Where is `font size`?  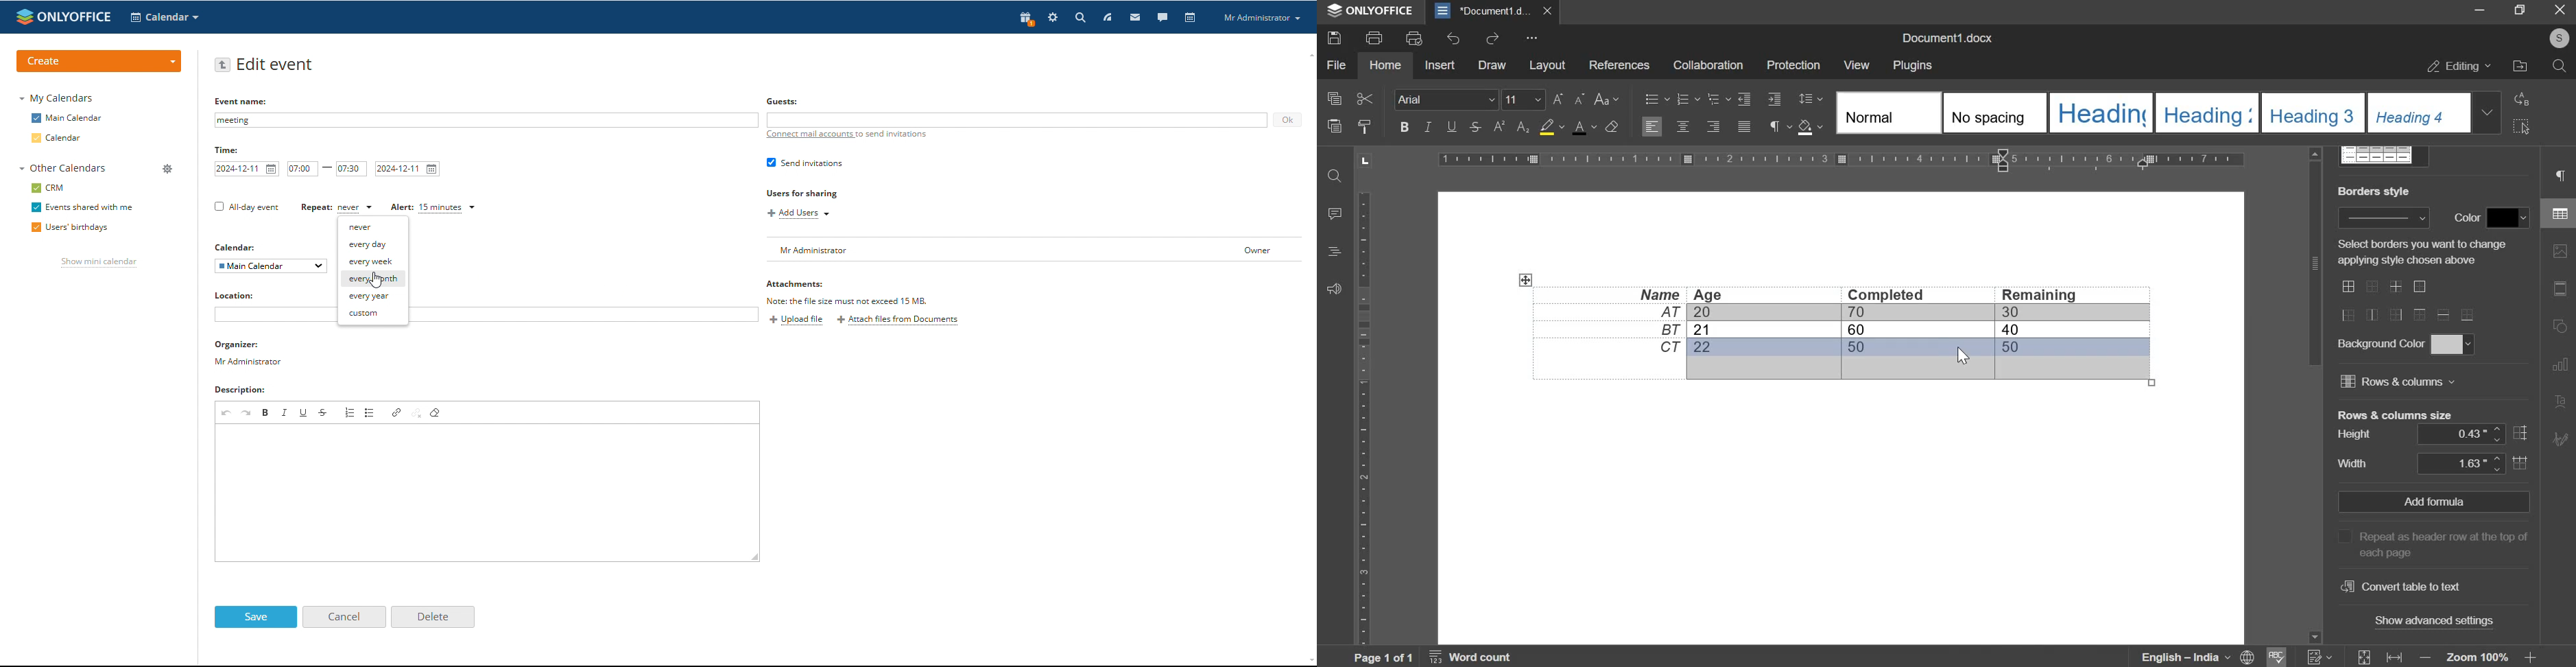 font size is located at coordinates (1514, 96).